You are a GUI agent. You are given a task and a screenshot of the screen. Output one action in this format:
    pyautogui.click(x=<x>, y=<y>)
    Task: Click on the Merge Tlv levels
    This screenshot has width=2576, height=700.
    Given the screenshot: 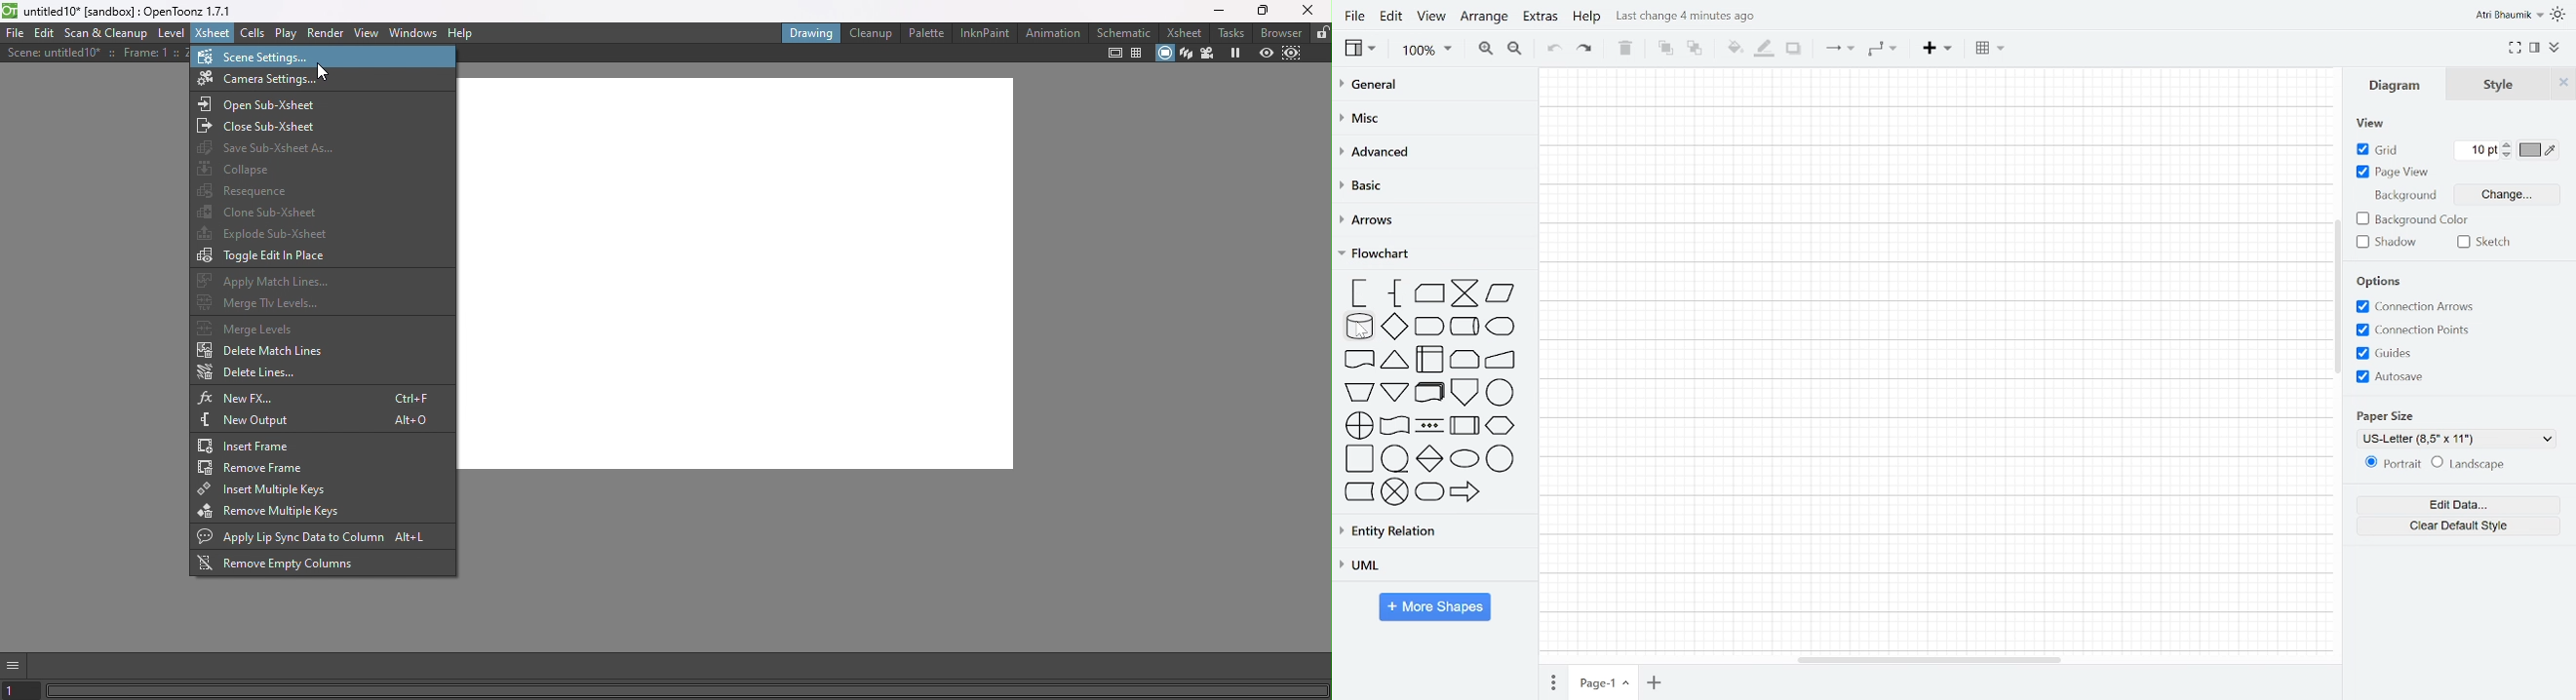 What is the action you would take?
    pyautogui.click(x=261, y=302)
    